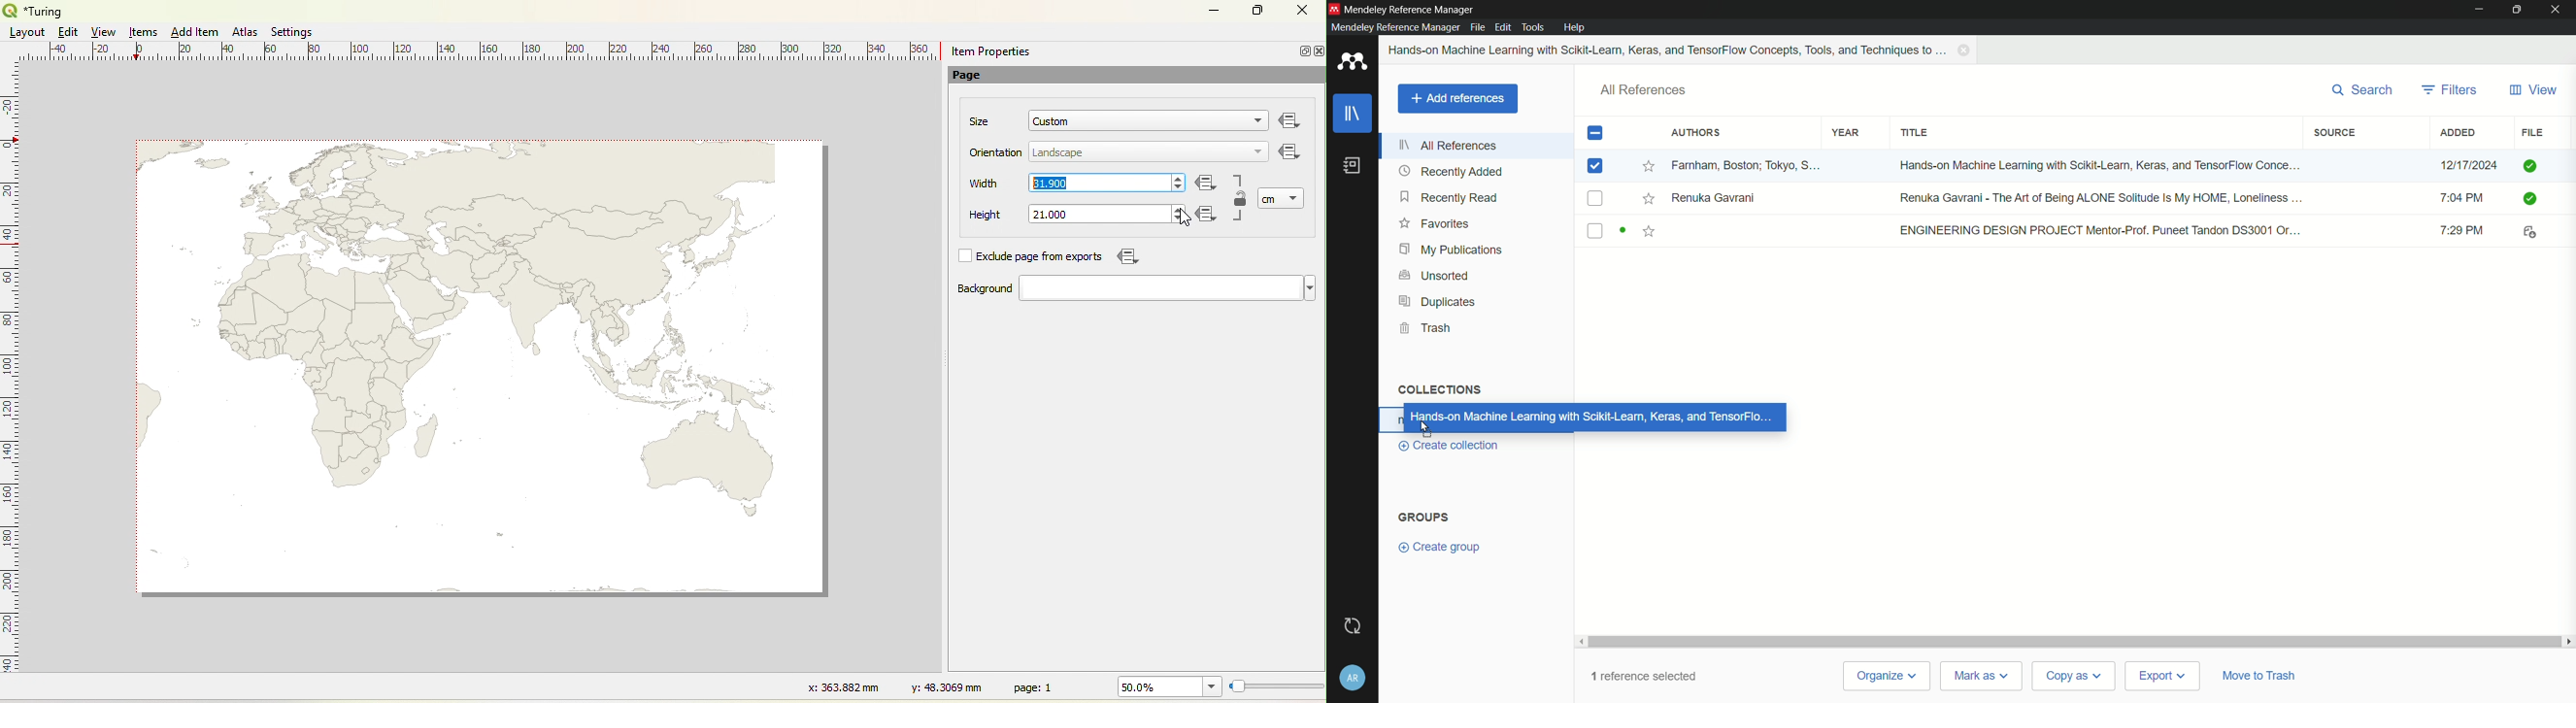  Describe the element at coordinates (1576, 27) in the screenshot. I see `help menu` at that location.